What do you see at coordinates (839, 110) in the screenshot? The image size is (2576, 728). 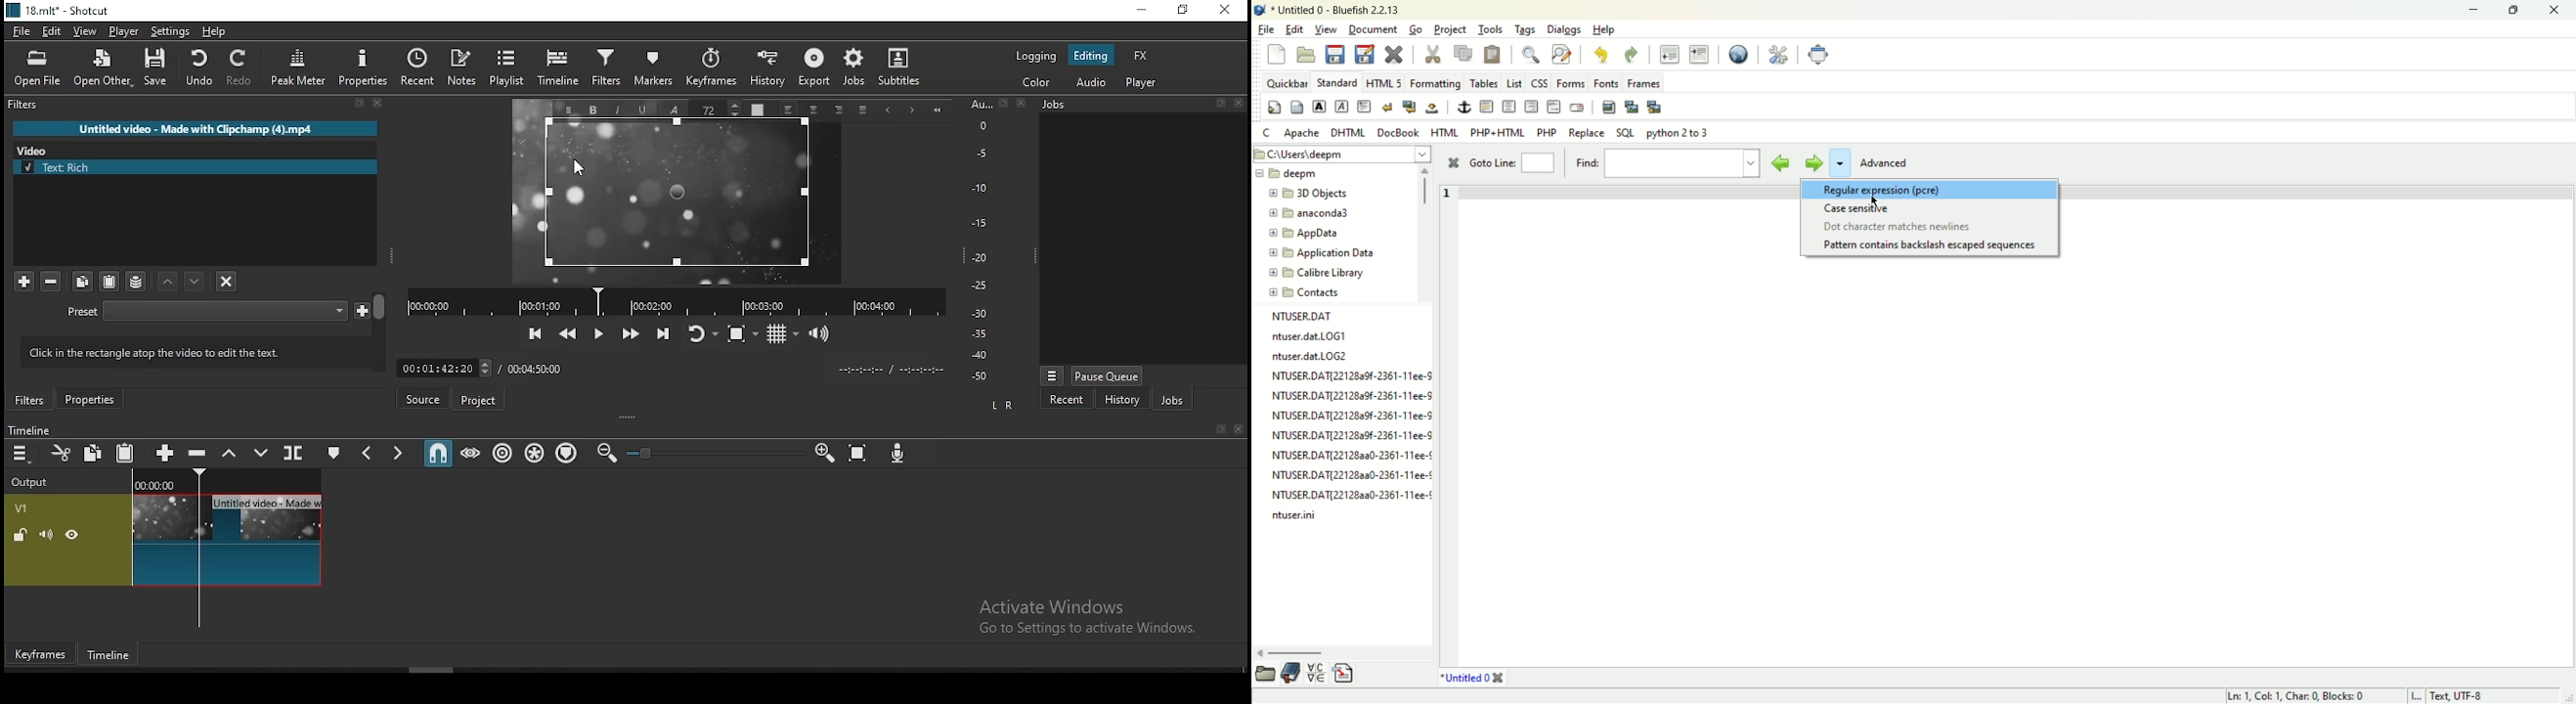 I see `Right align` at bounding box center [839, 110].